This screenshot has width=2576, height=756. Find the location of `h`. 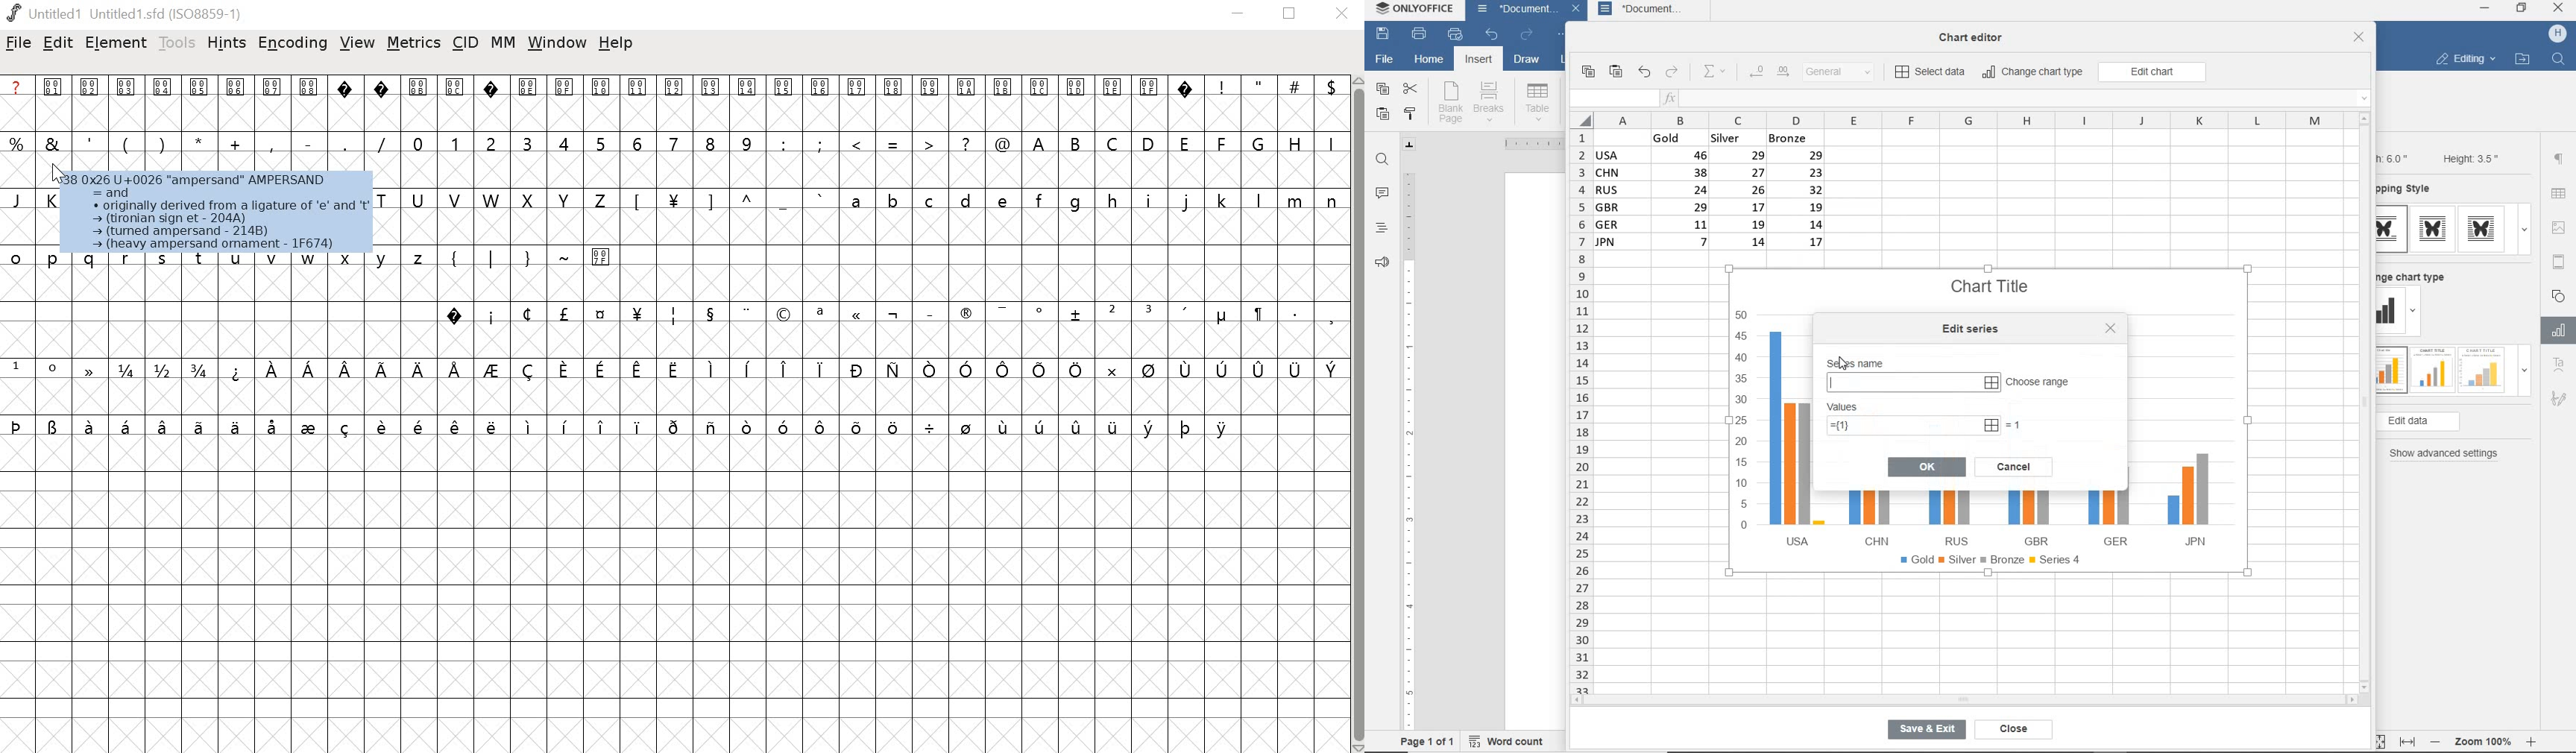

h is located at coordinates (1113, 199).